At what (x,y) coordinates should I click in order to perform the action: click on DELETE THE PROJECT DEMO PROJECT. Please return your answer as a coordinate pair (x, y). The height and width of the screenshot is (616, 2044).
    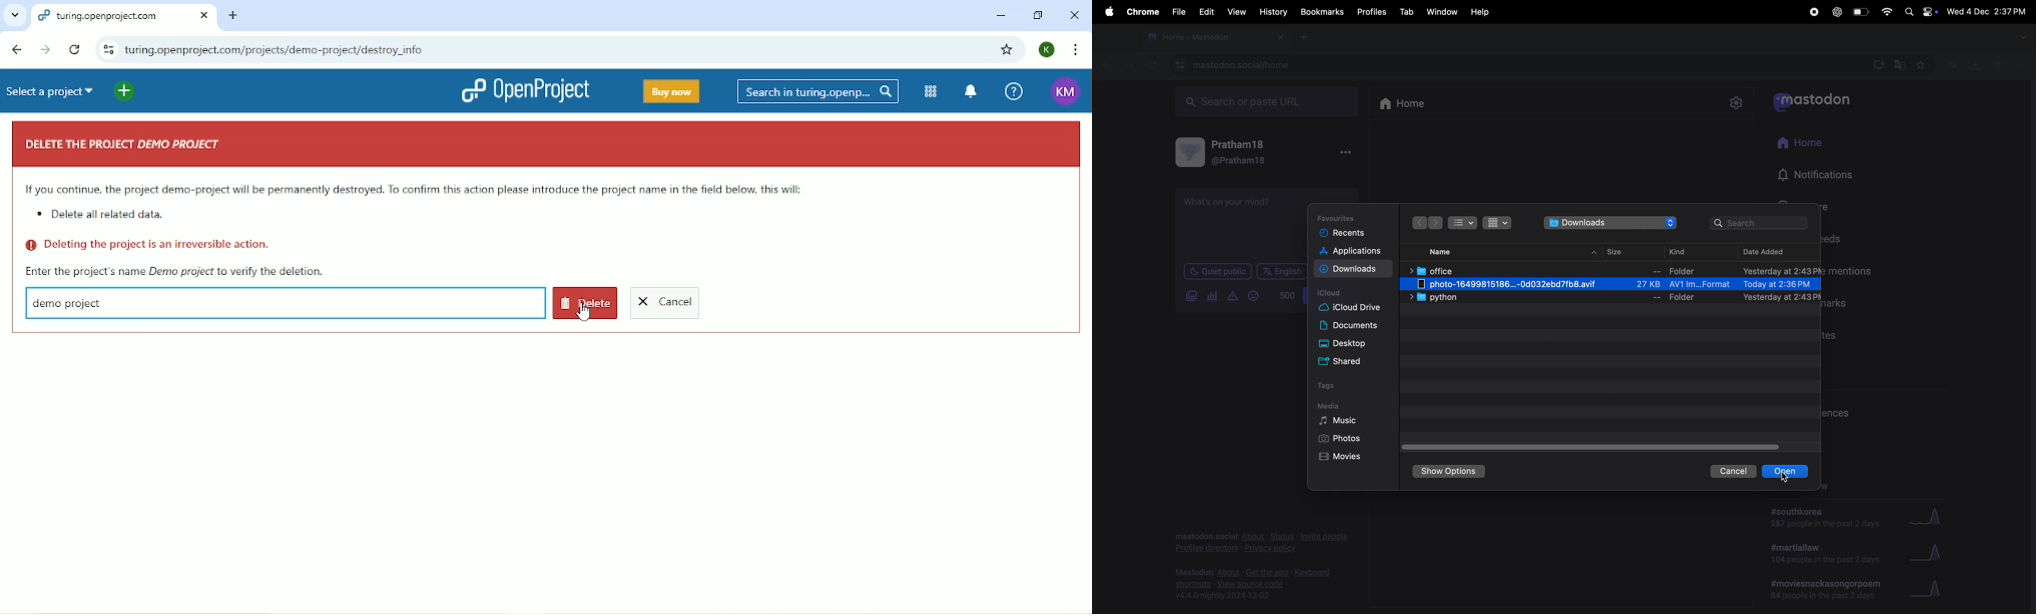
    Looking at the image, I should click on (125, 145).